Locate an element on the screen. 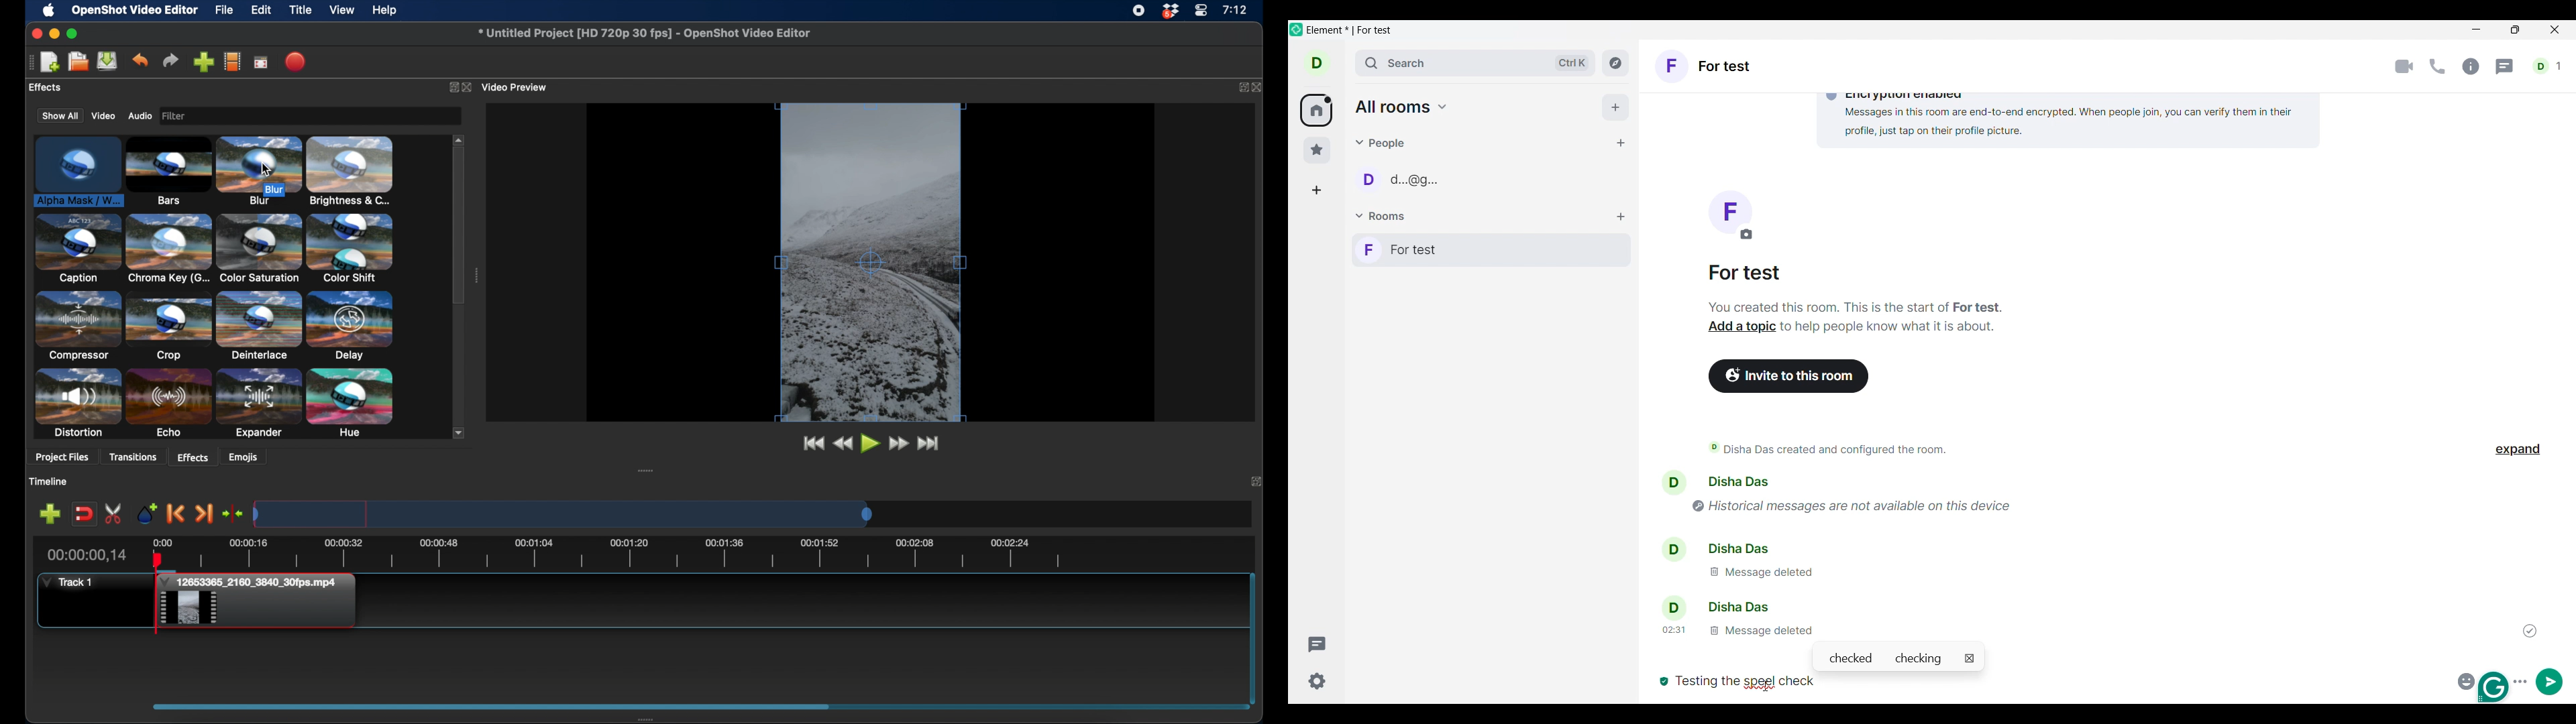  f is located at coordinates (1729, 215).